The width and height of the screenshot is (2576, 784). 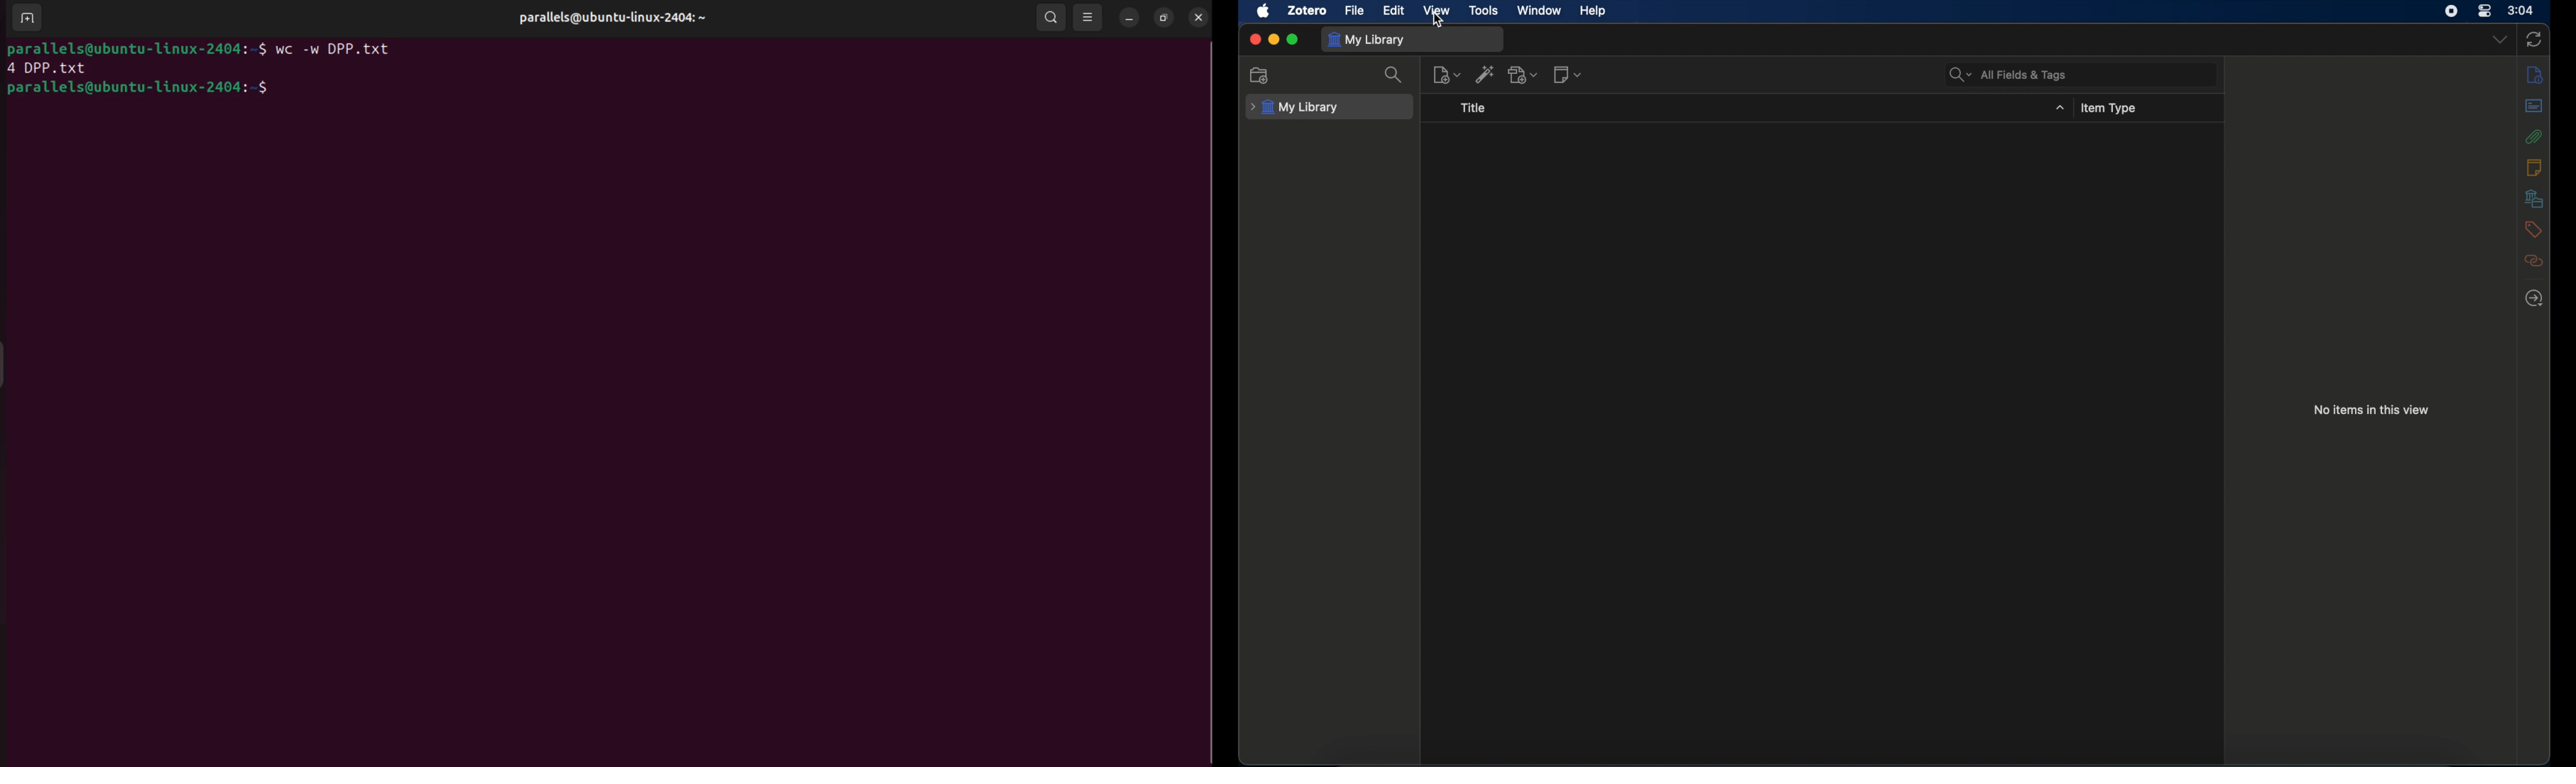 What do you see at coordinates (1367, 39) in the screenshot?
I see `my library` at bounding box center [1367, 39].